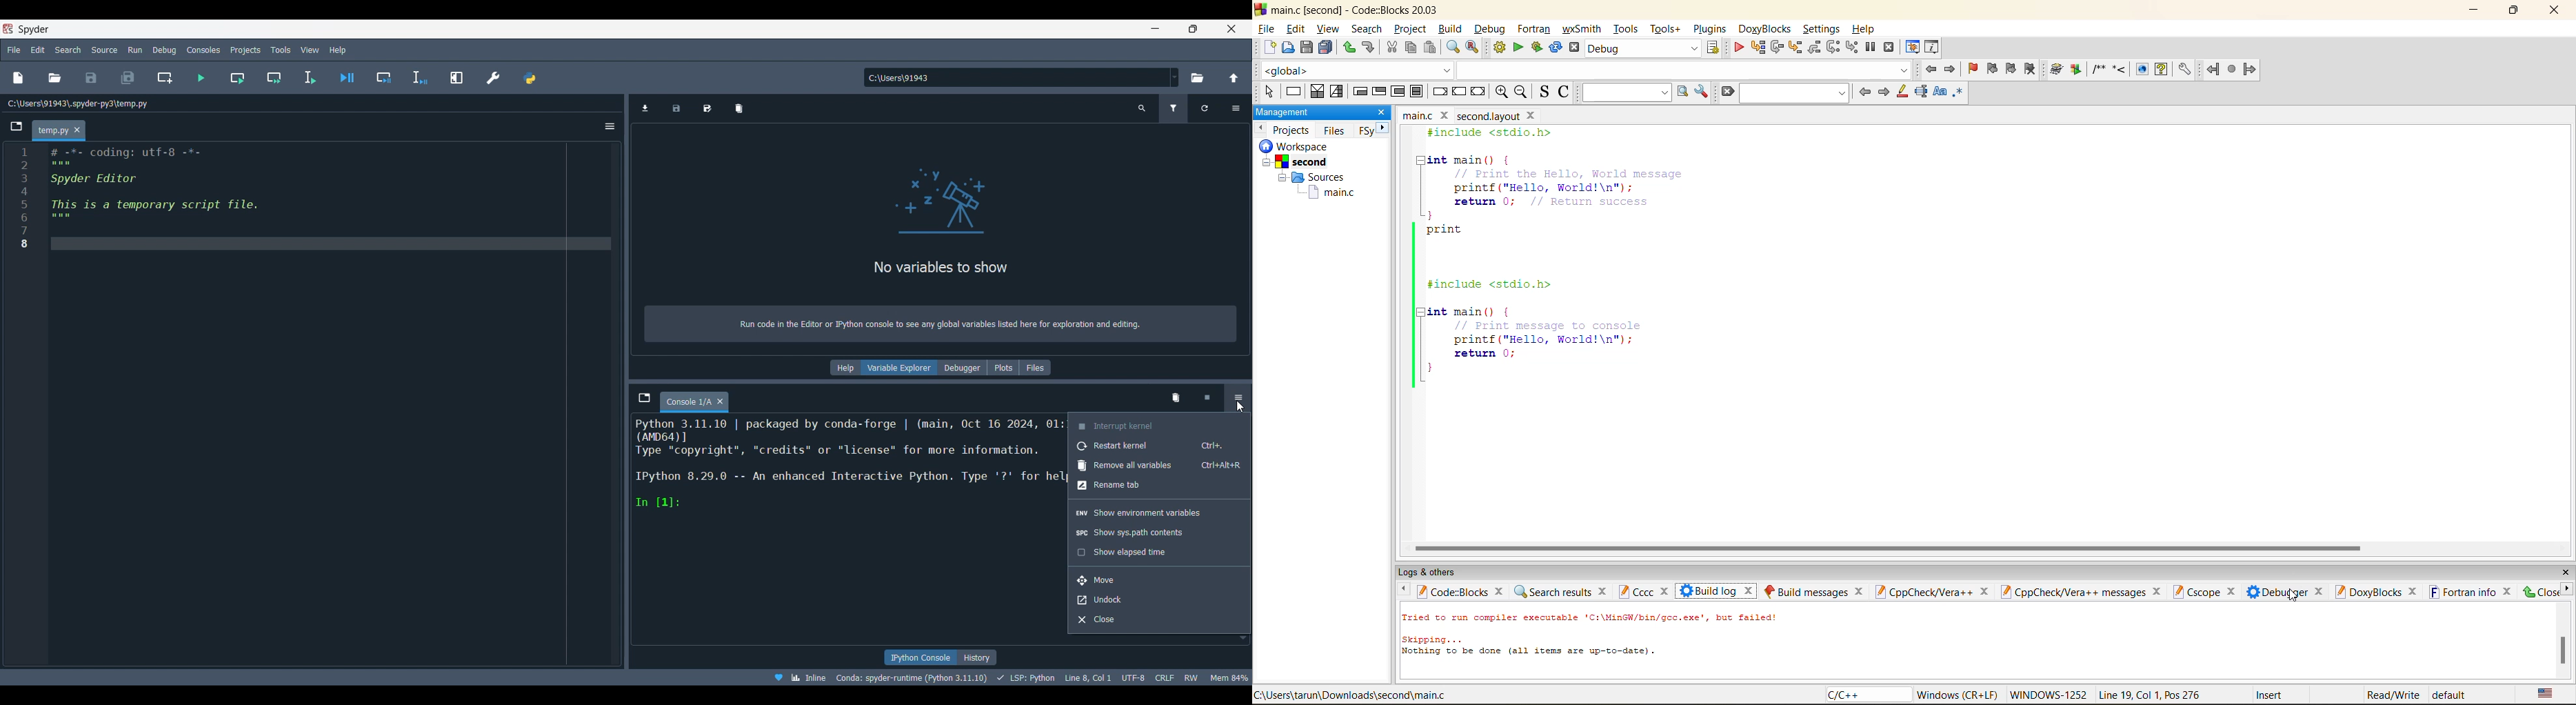 Image resolution: width=2576 pixels, height=728 pixels. I want to click on Software name, so click(35, 29).